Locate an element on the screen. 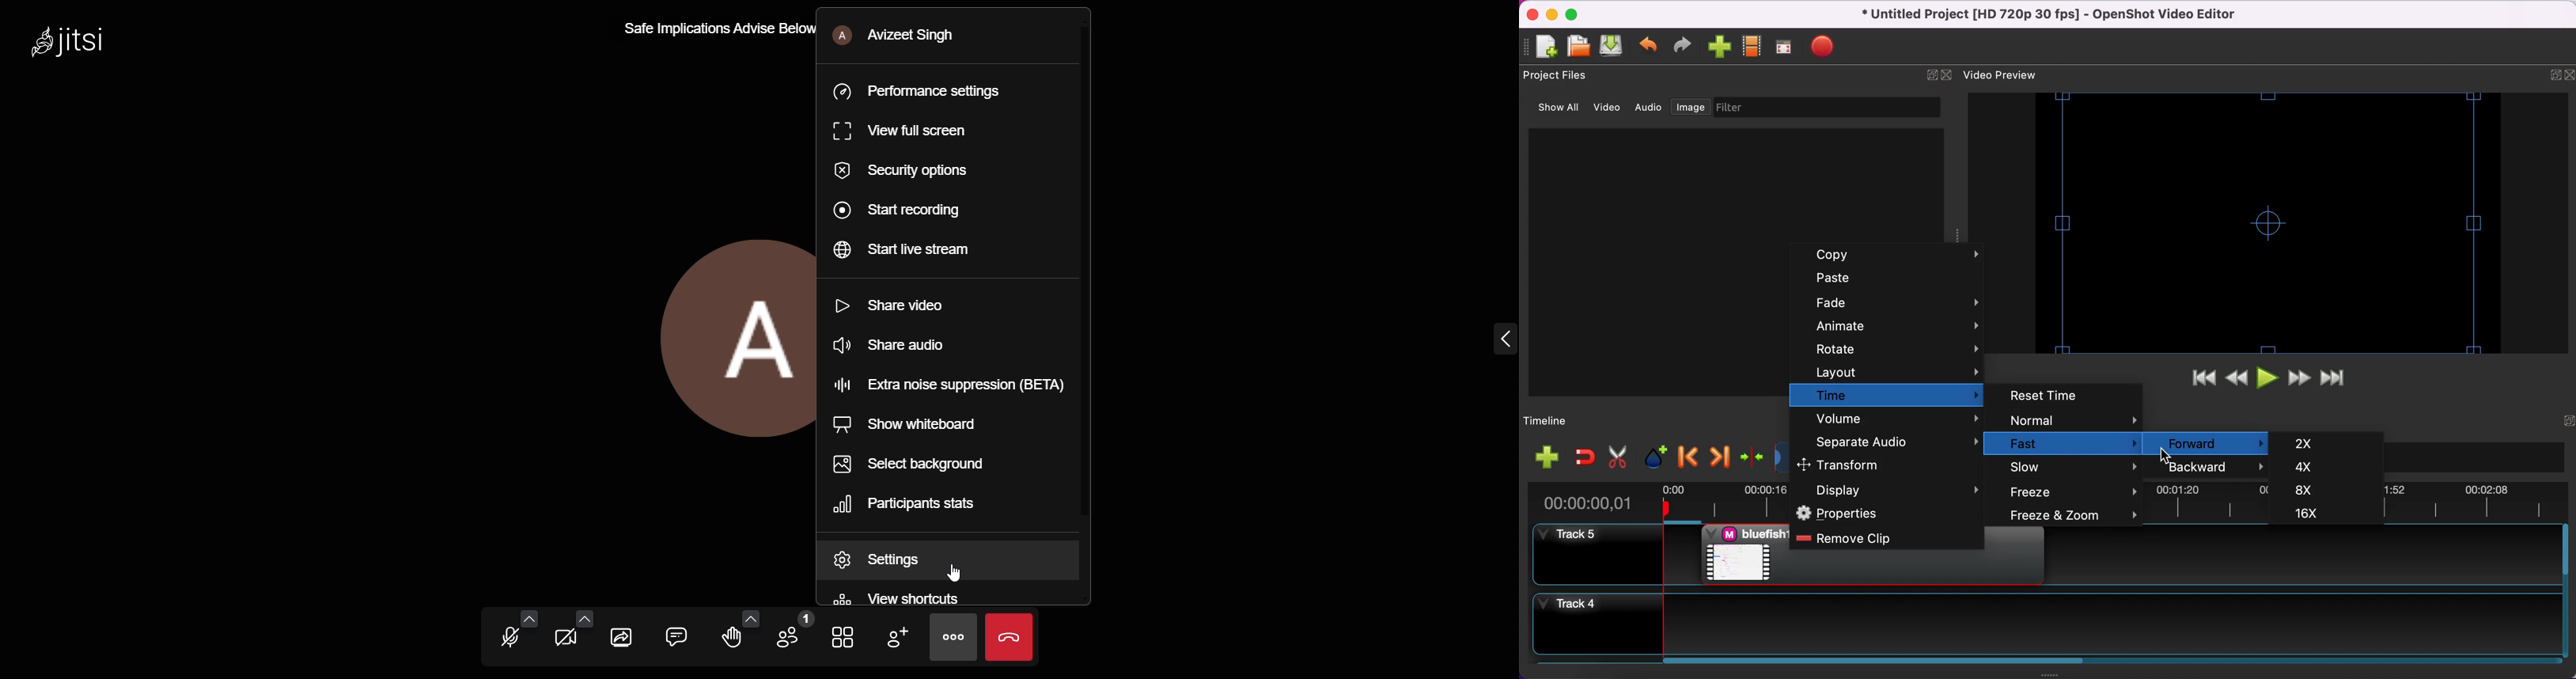  Settings is located at coordinates (949, 559).